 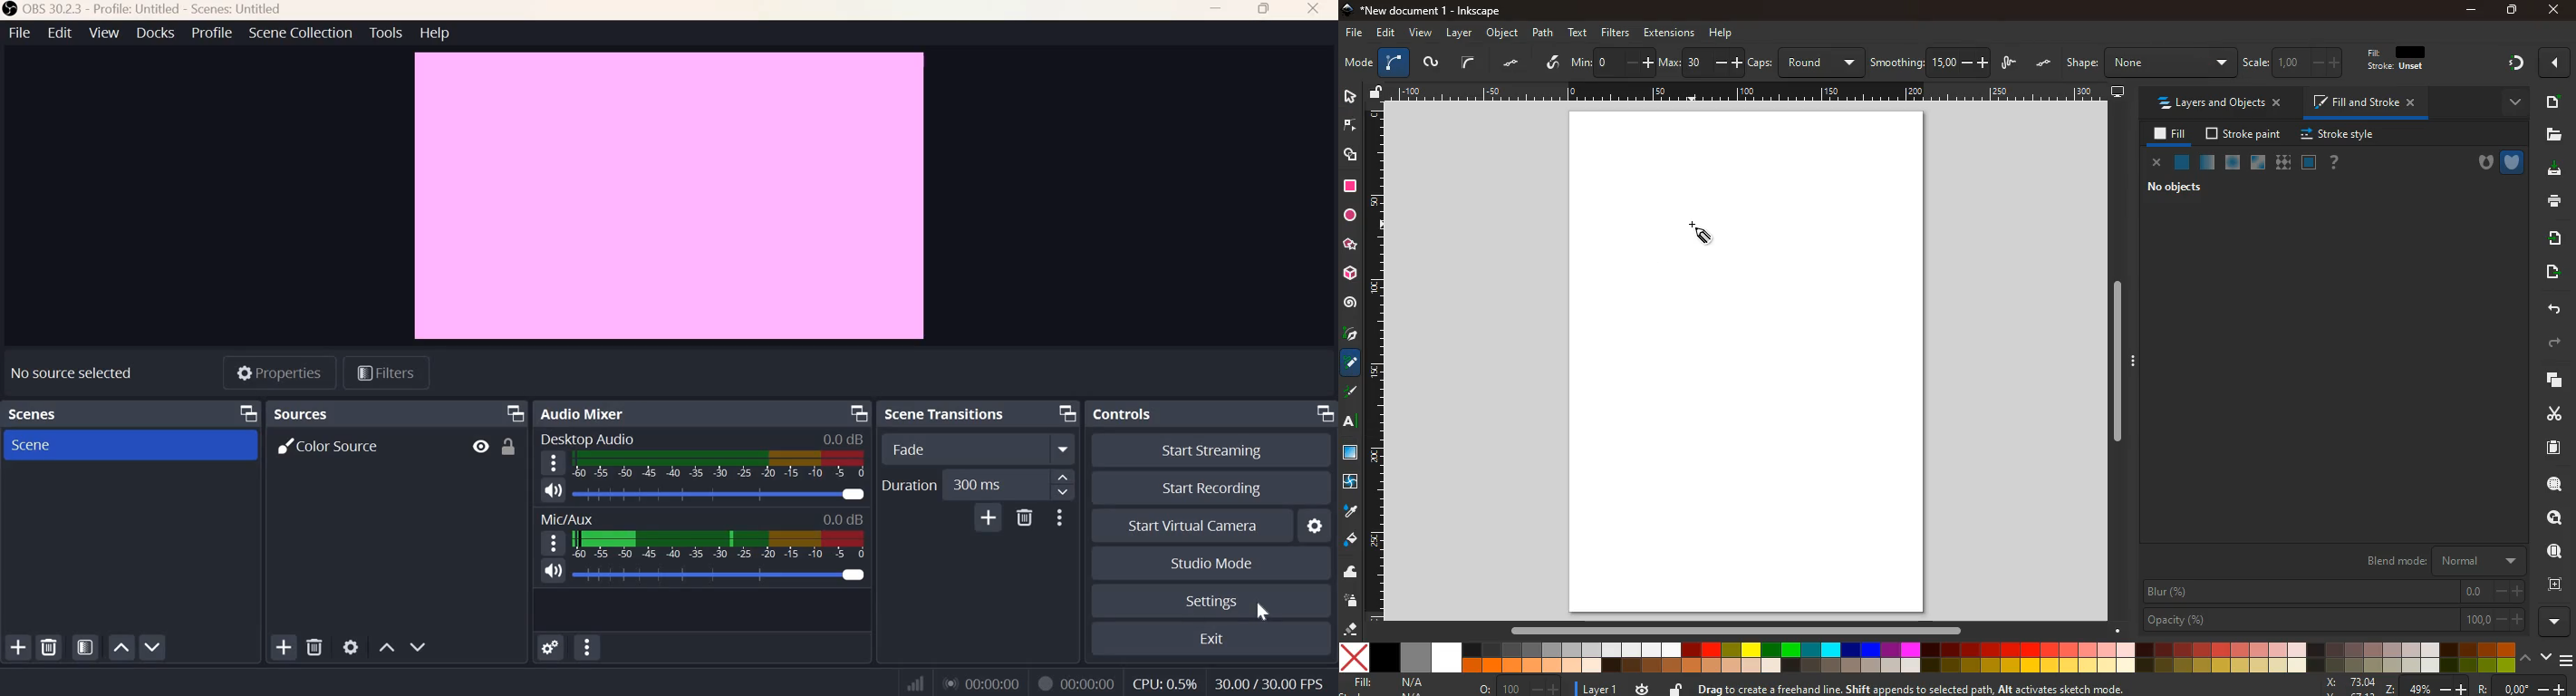 I want to click on help, so click(x=2335, y=163).